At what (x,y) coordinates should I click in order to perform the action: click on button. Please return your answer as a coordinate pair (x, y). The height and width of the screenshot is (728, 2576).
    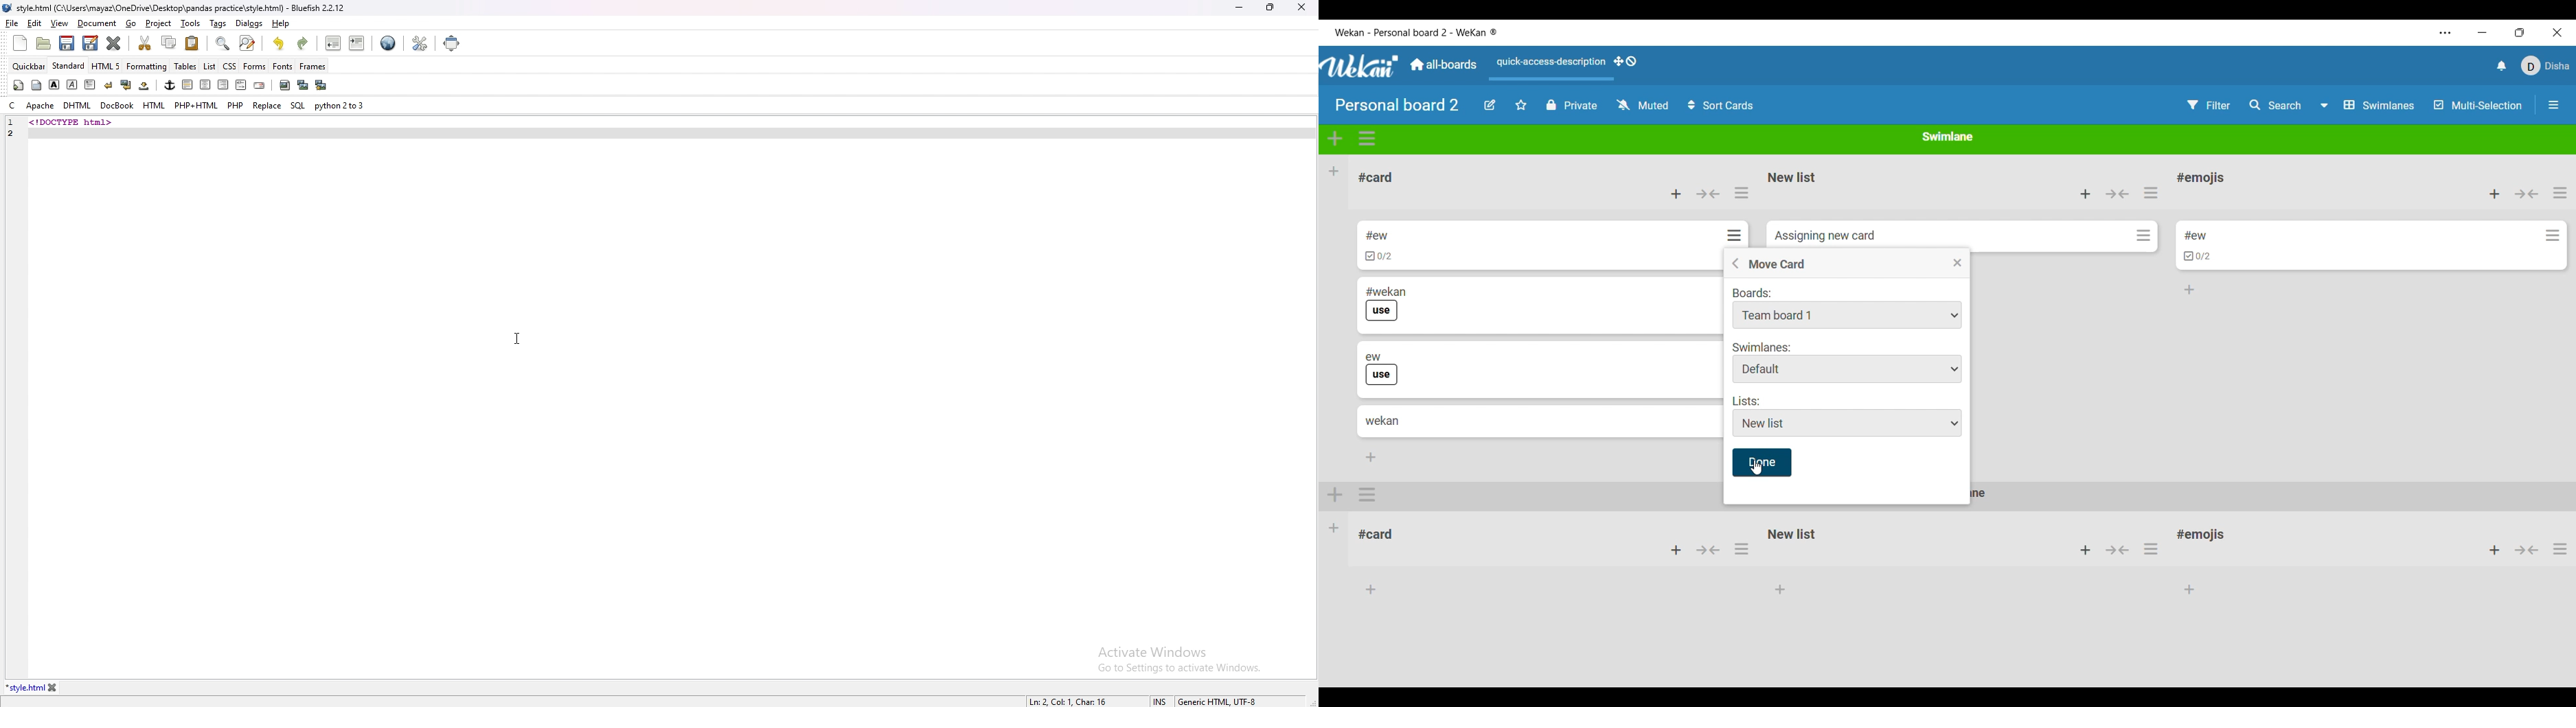
    Looking at the image, I should click on (2118, 549).